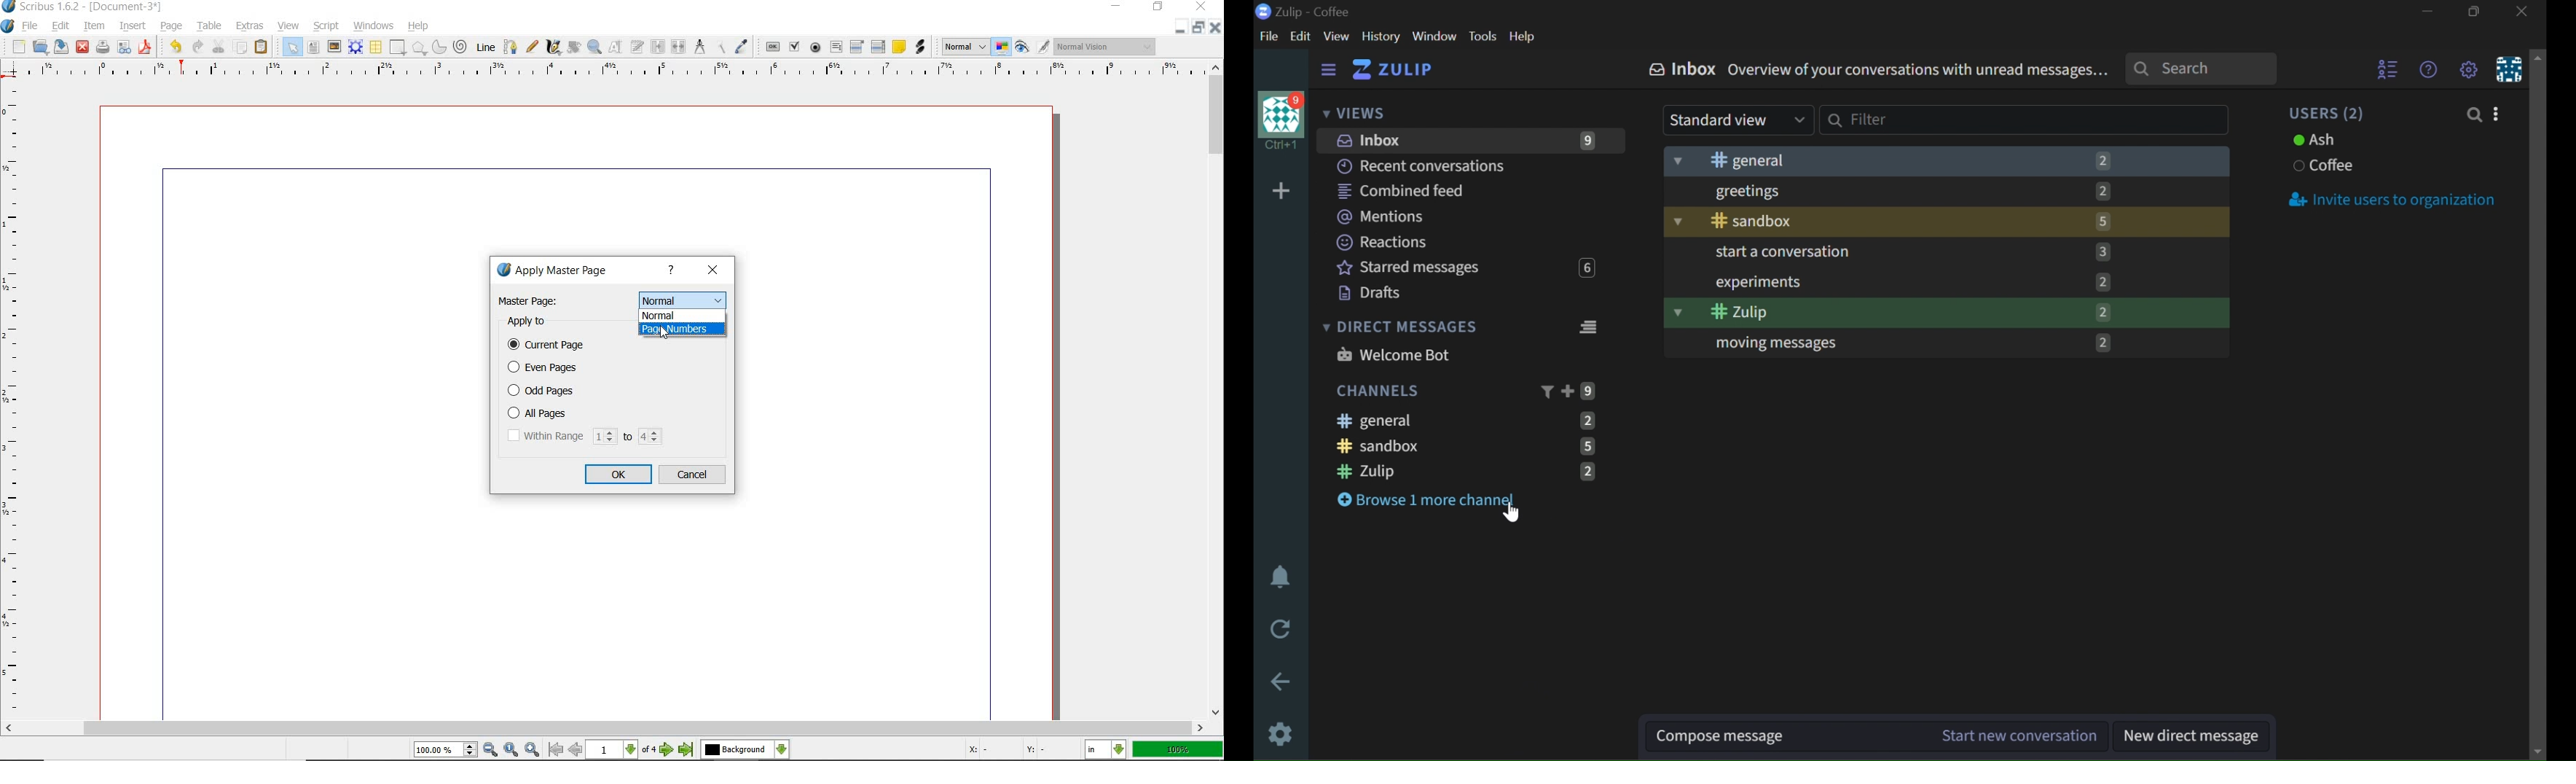  Describe the element at coordinates (417, 26) in the screenshot. I see `help` at that location.